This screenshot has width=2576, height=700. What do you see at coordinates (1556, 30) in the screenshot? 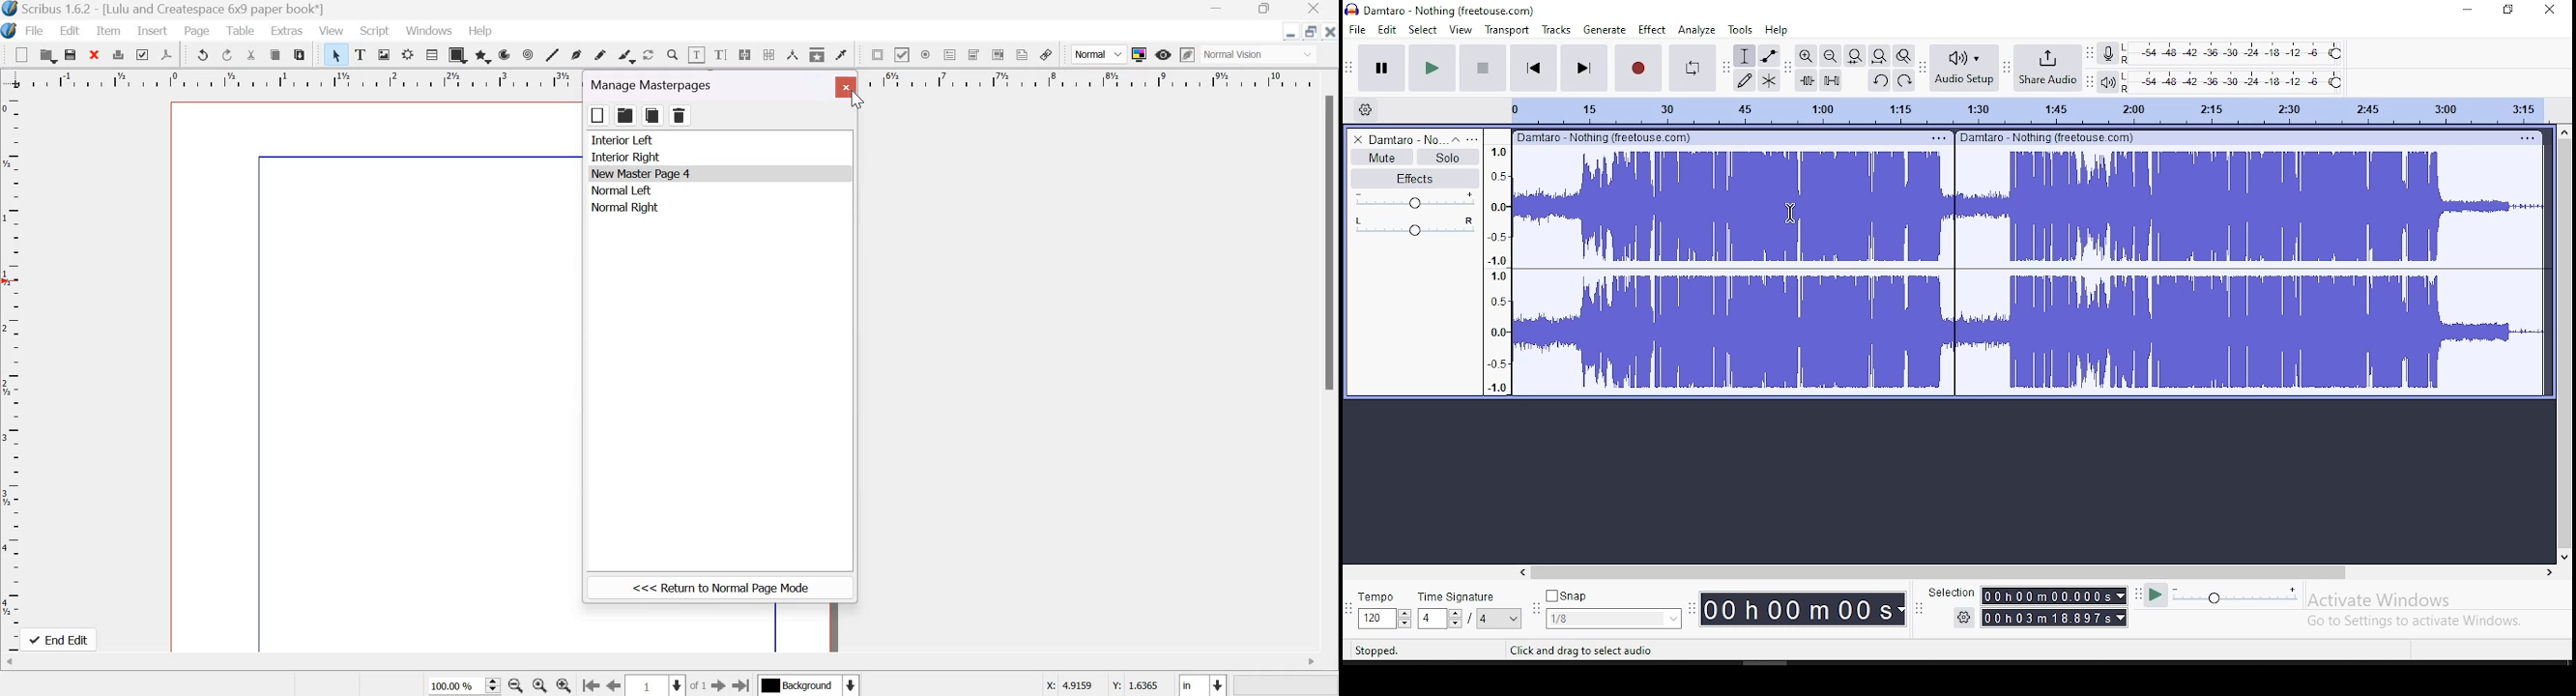
I see `tracks` at bounding box center [1556, 30].